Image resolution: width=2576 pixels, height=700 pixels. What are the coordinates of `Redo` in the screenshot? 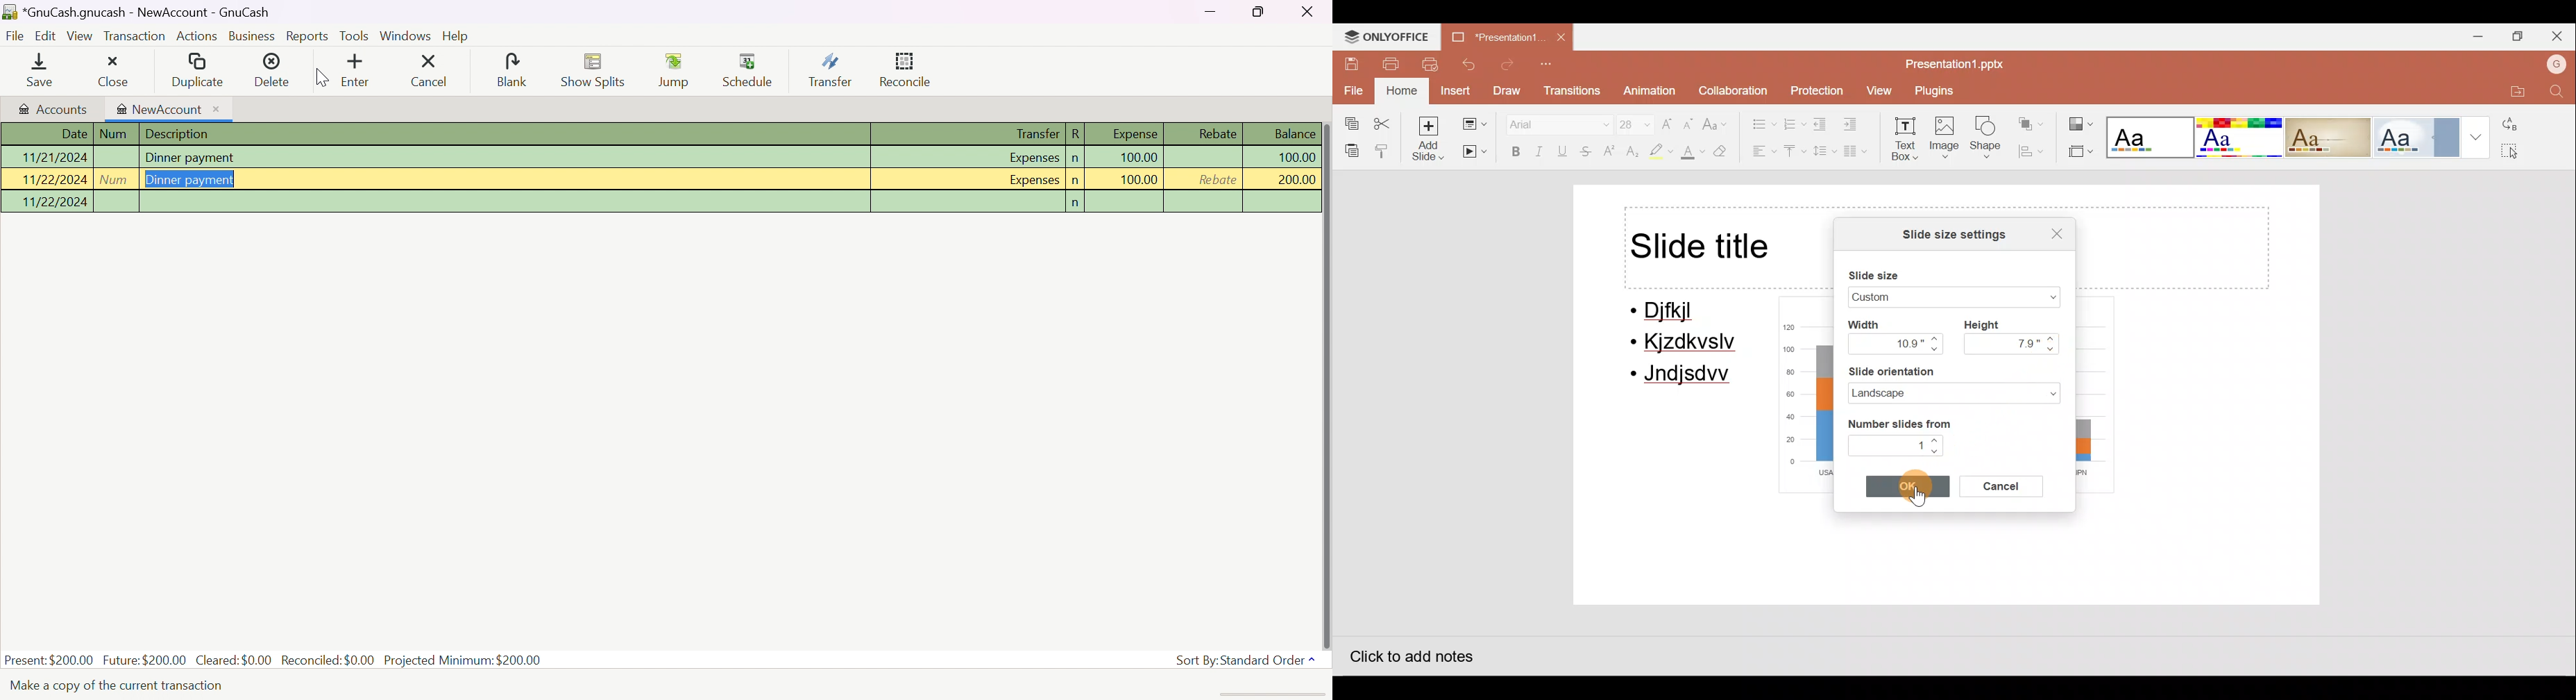 It's located at (1508, 65).